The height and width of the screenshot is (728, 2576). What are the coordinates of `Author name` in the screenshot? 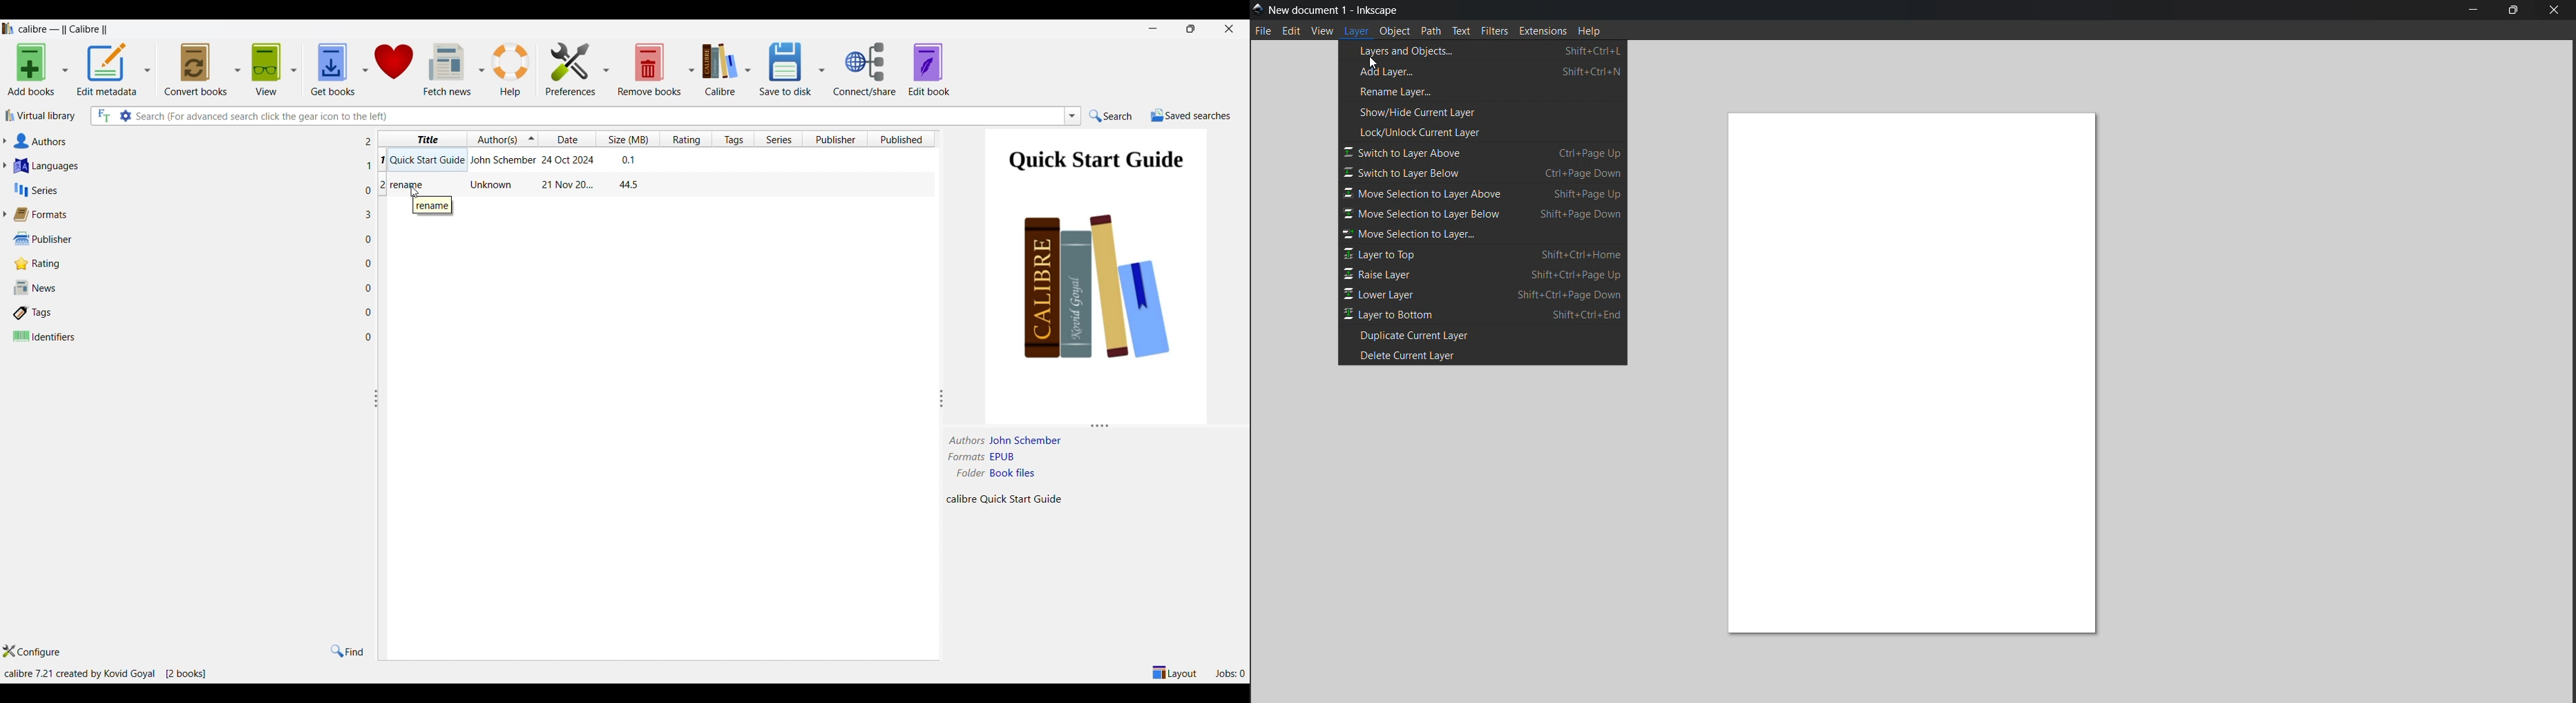 It's located at (1025, 440).